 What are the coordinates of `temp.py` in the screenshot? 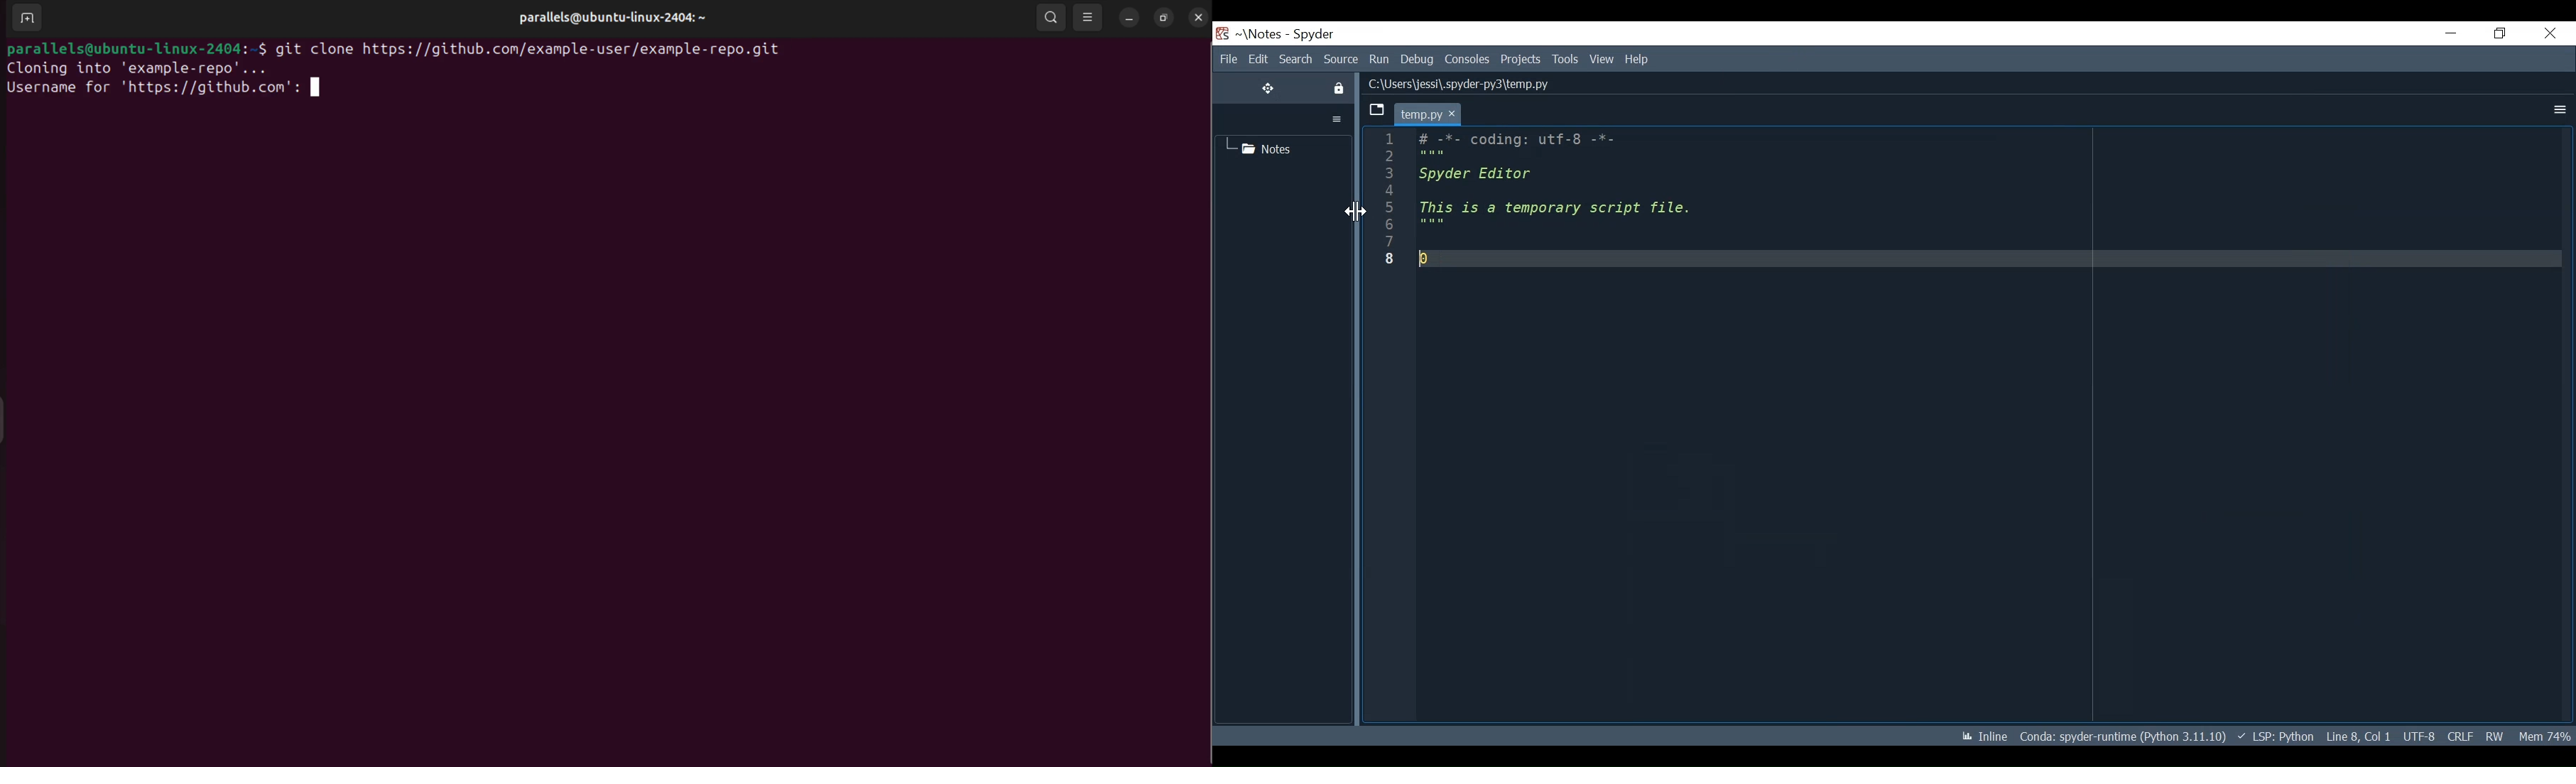 It's located at (1418, 113).